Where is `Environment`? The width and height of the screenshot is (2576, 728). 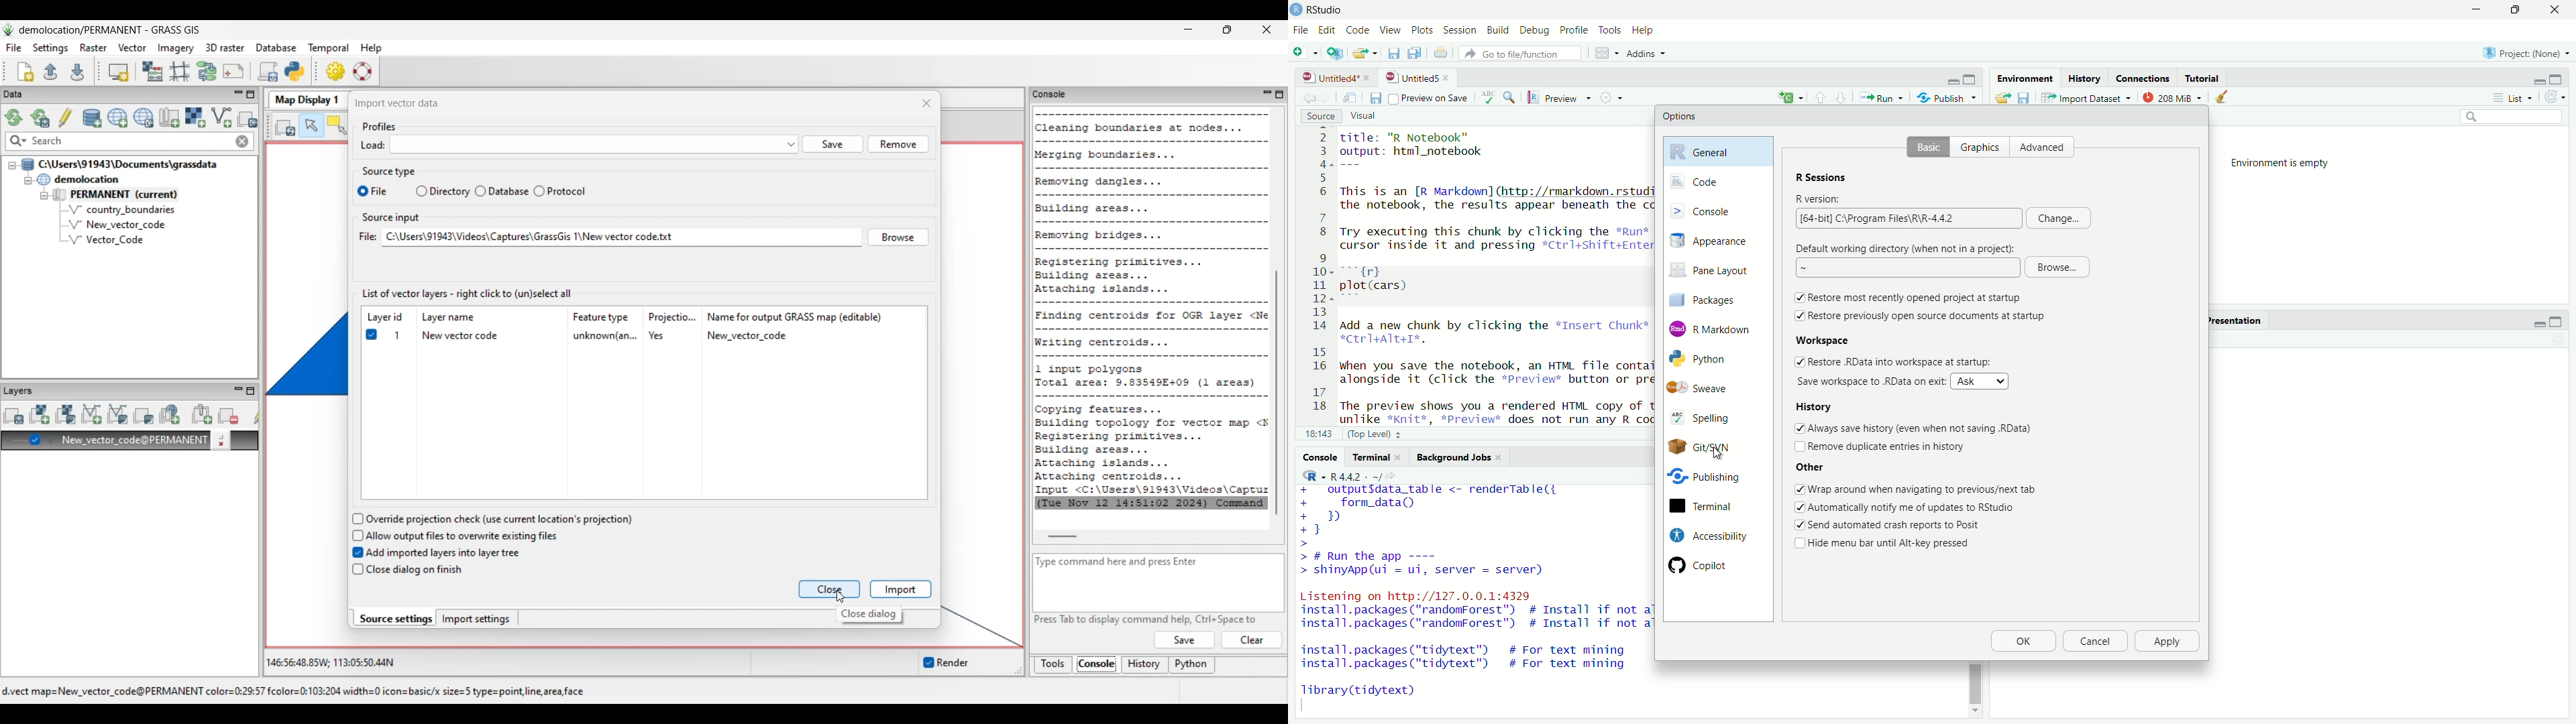 Environment is located at coordinates (2023, 78).